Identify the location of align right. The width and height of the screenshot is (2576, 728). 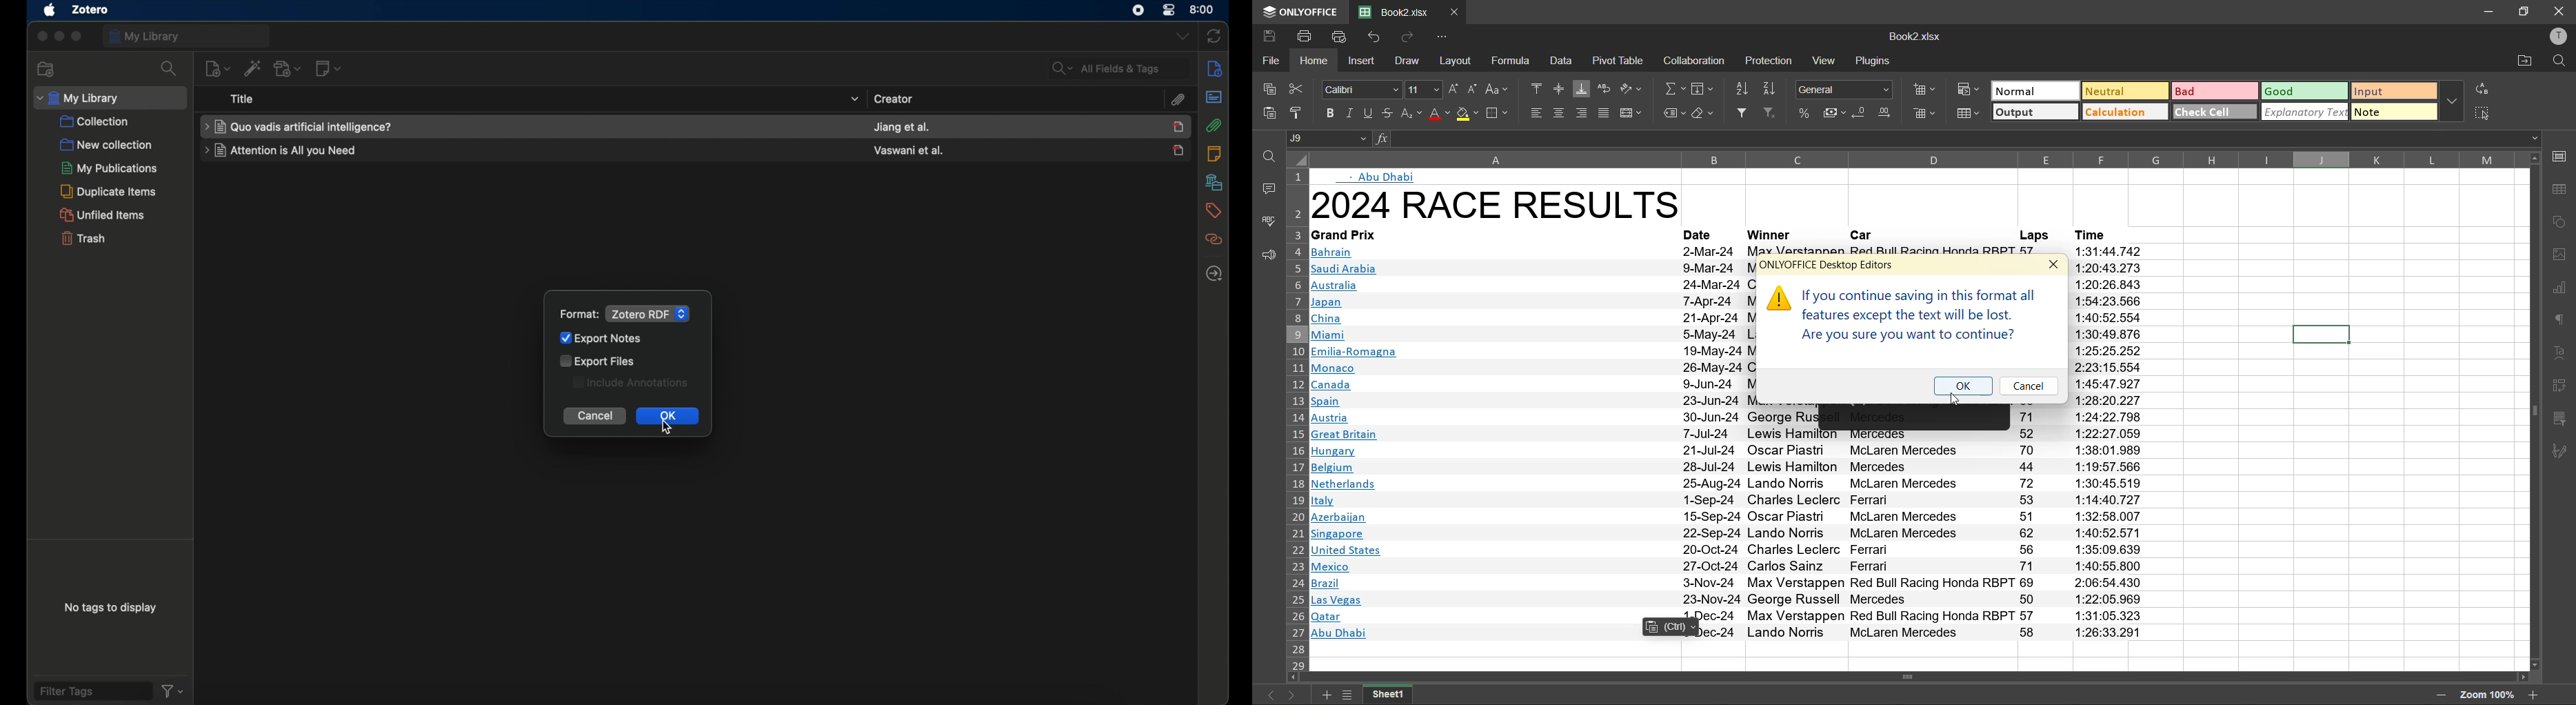
(1582, 114).